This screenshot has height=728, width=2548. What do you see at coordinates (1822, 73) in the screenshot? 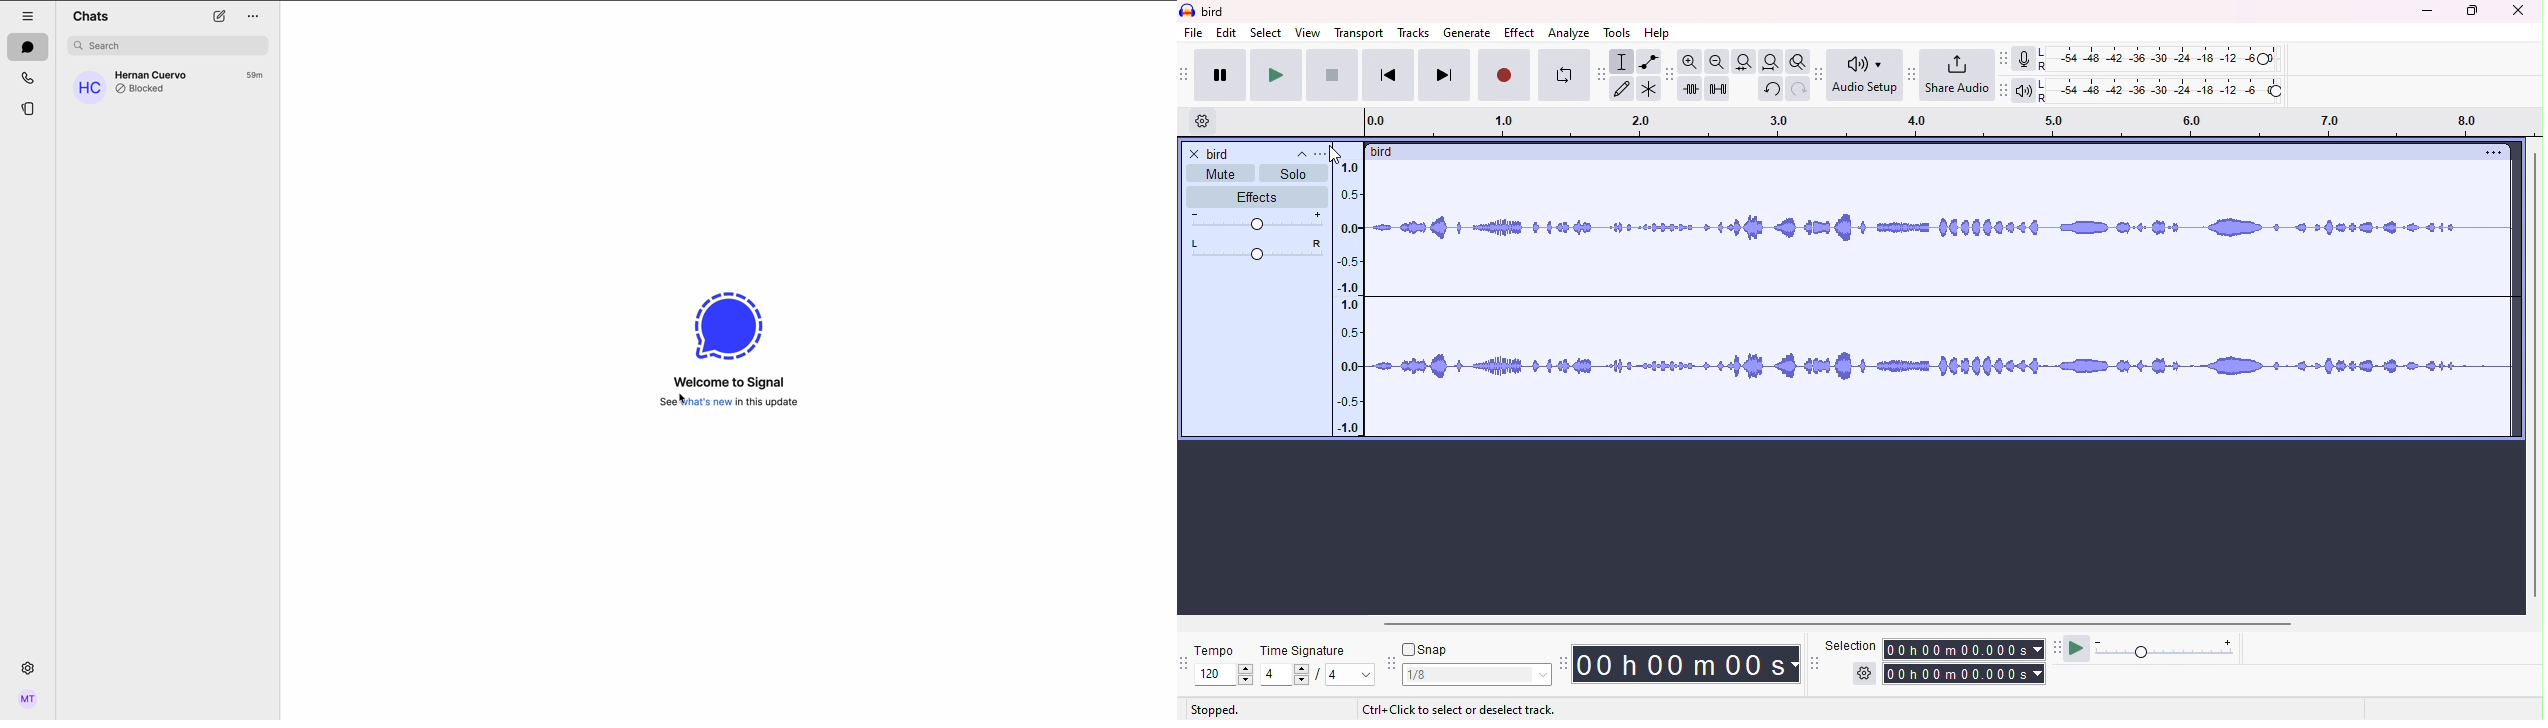
I see `Audio setup tool bar` at bounding box center [1822, 73].